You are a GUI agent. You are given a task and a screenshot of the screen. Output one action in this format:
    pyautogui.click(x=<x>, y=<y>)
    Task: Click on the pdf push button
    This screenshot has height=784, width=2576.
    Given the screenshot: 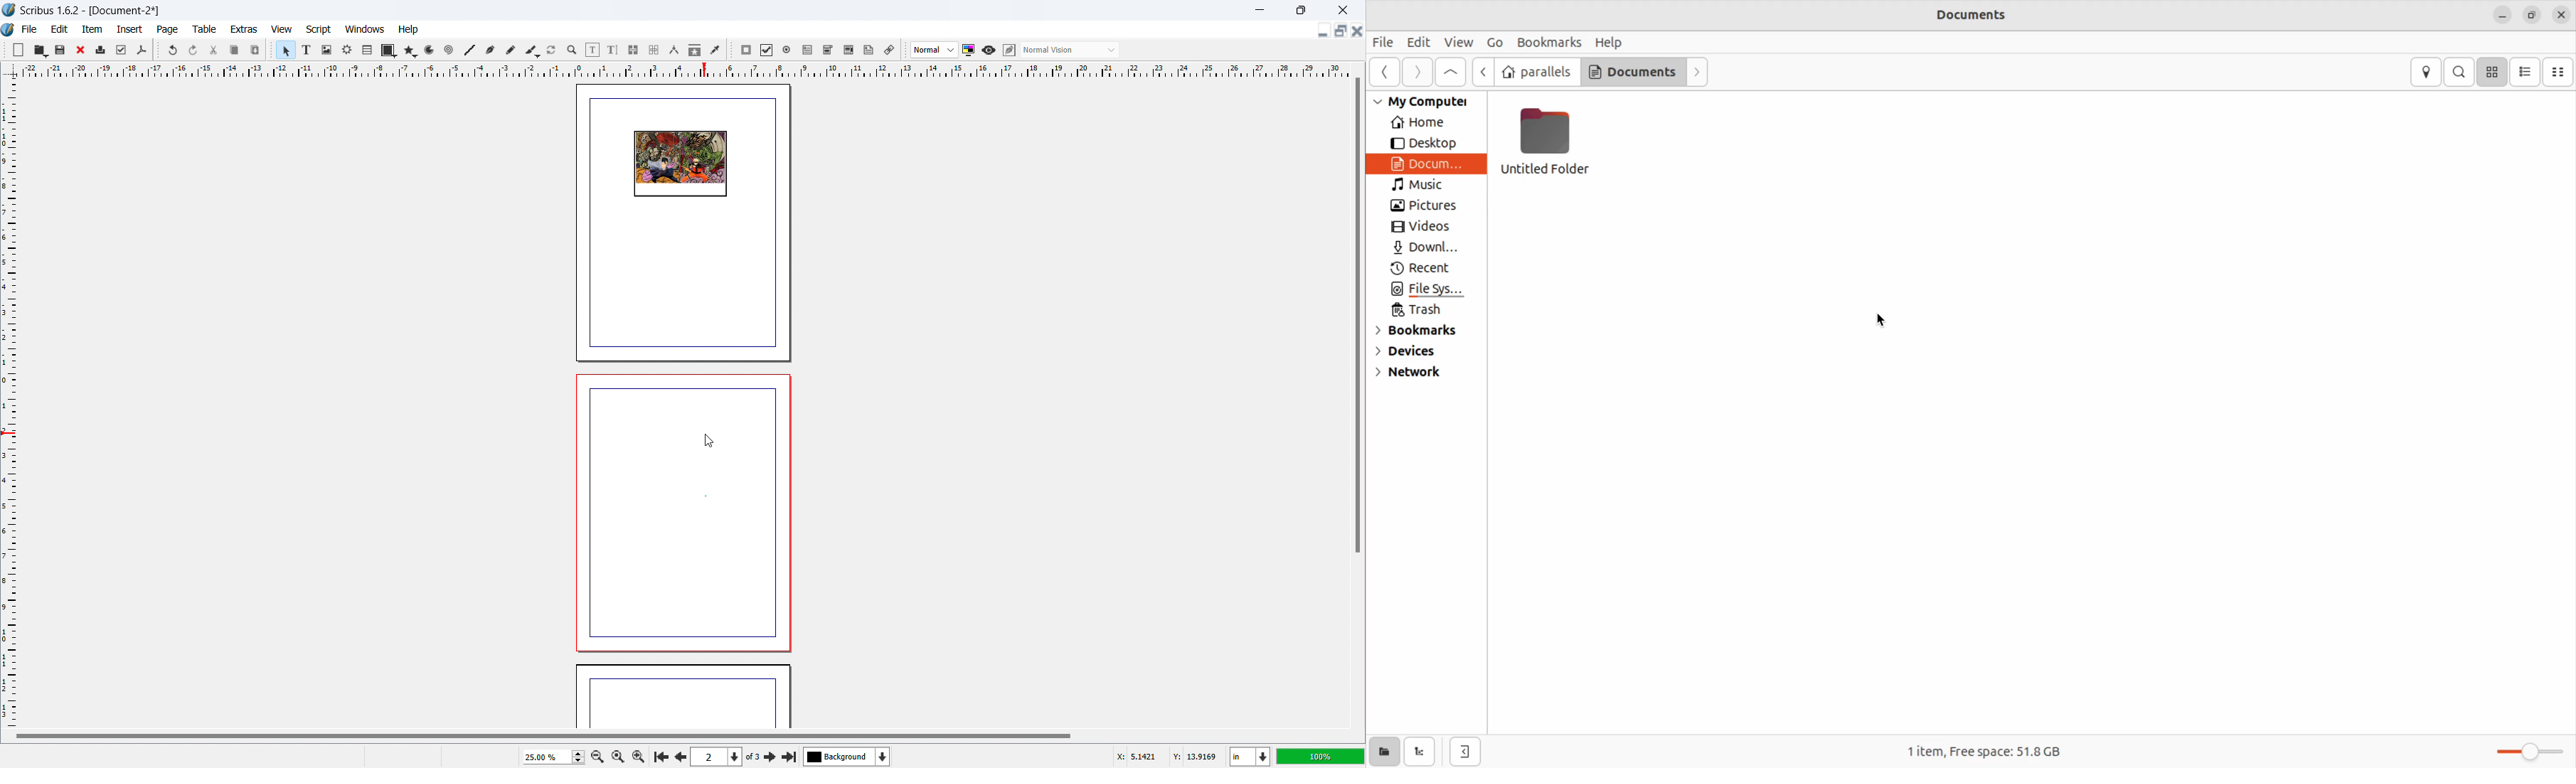 What is the action you would take?
    pyautogui.click(x=746, y=50)
    